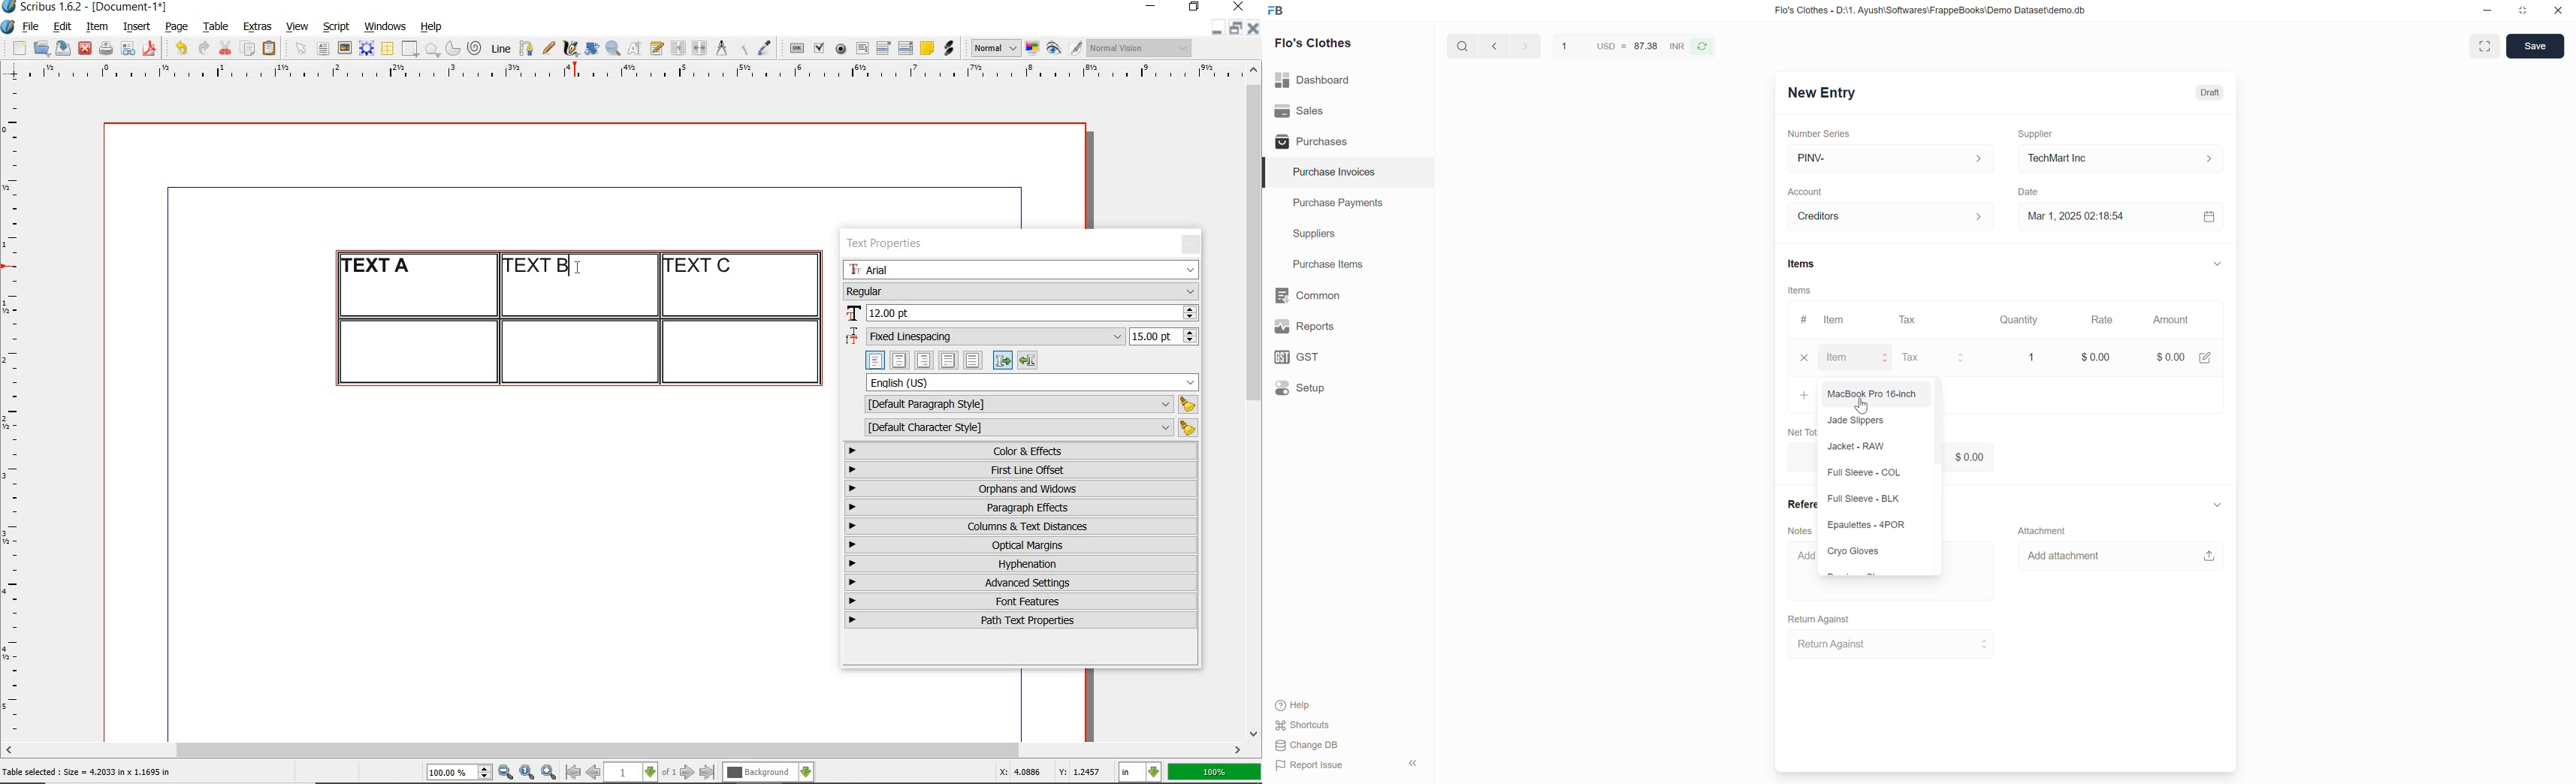  What do you see at coordinates (302, 50) in the screenshot?
I see `select` at bounding box center [302, 50].